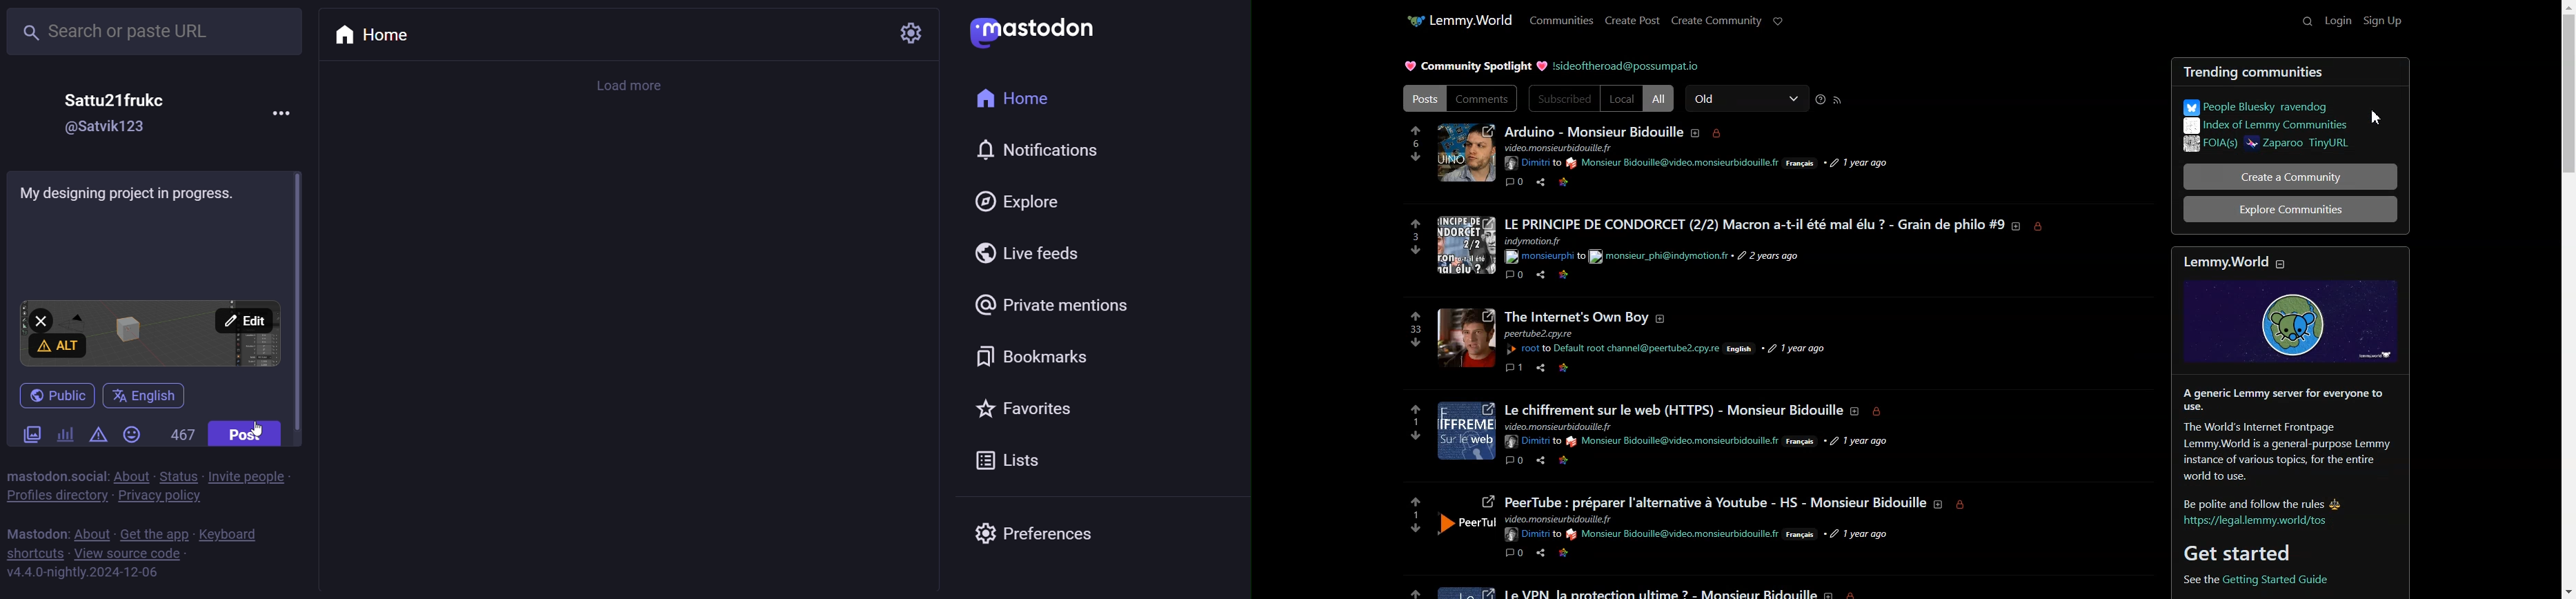 Image resolution: width=2576 pixels, height=616 pixels. What do you see at coordinates (115, 99) in the screenshot?
I see `name` at bounding box center [115, 99].